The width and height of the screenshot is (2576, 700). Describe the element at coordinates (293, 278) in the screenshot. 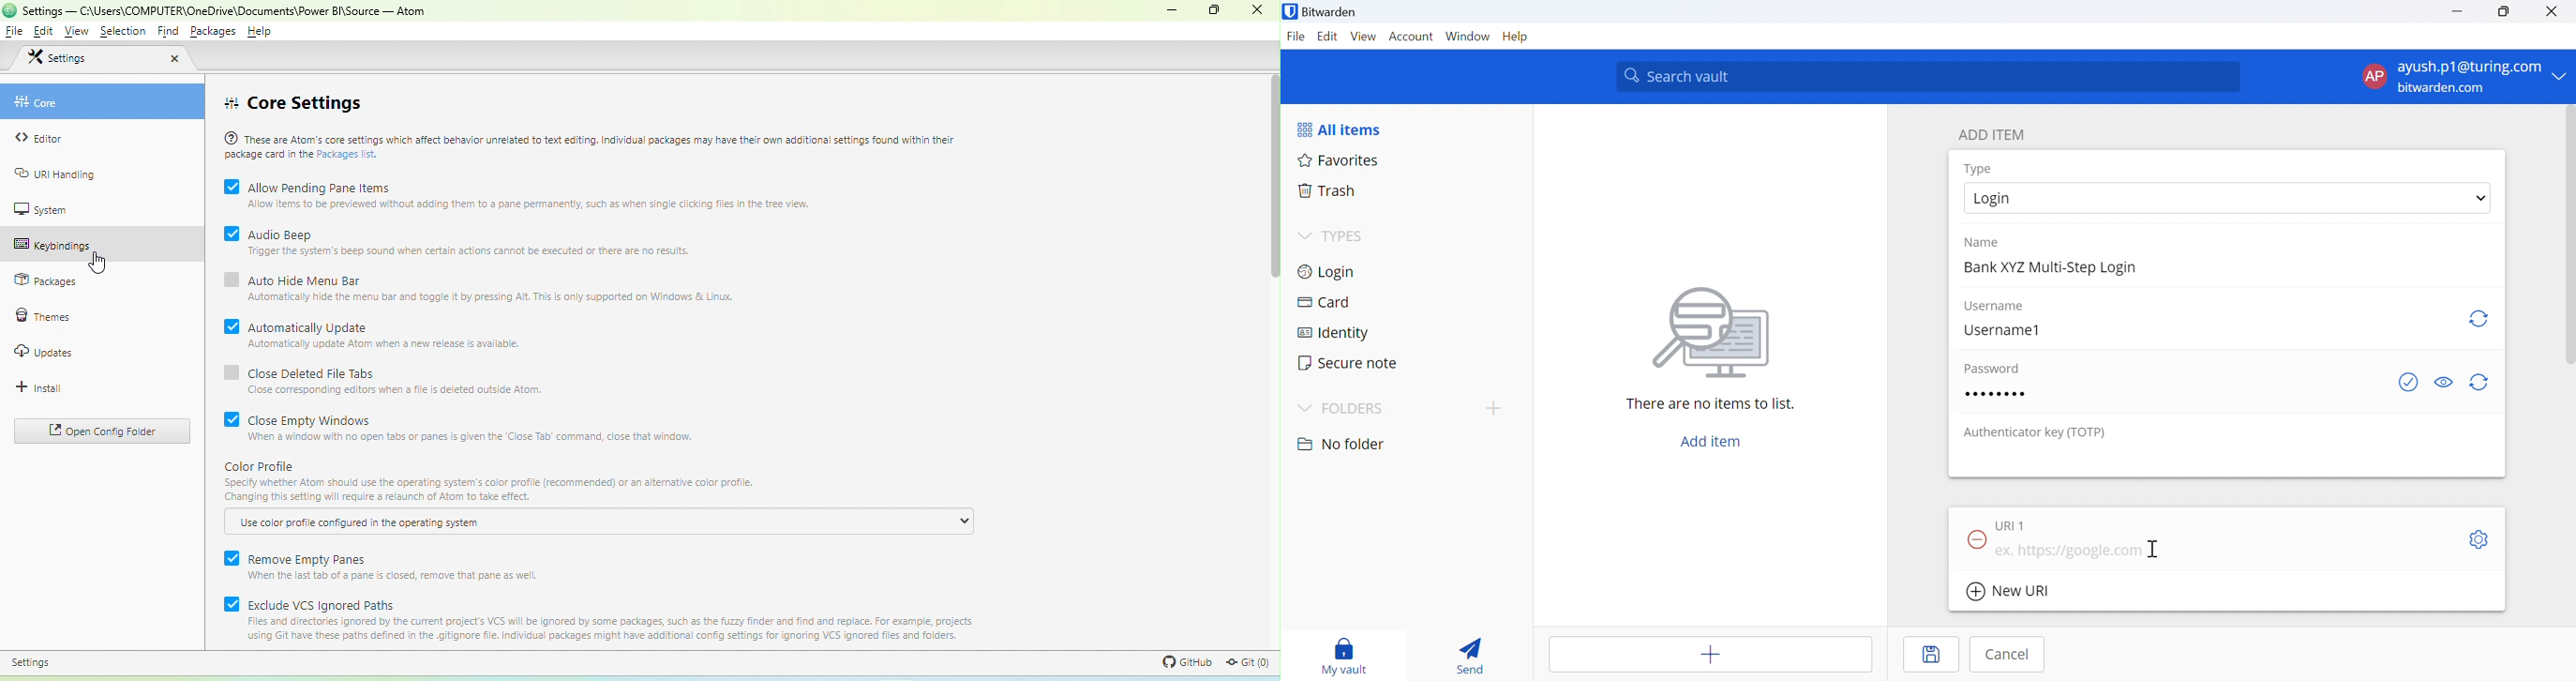

I see `auto hide menu bar` at that location.